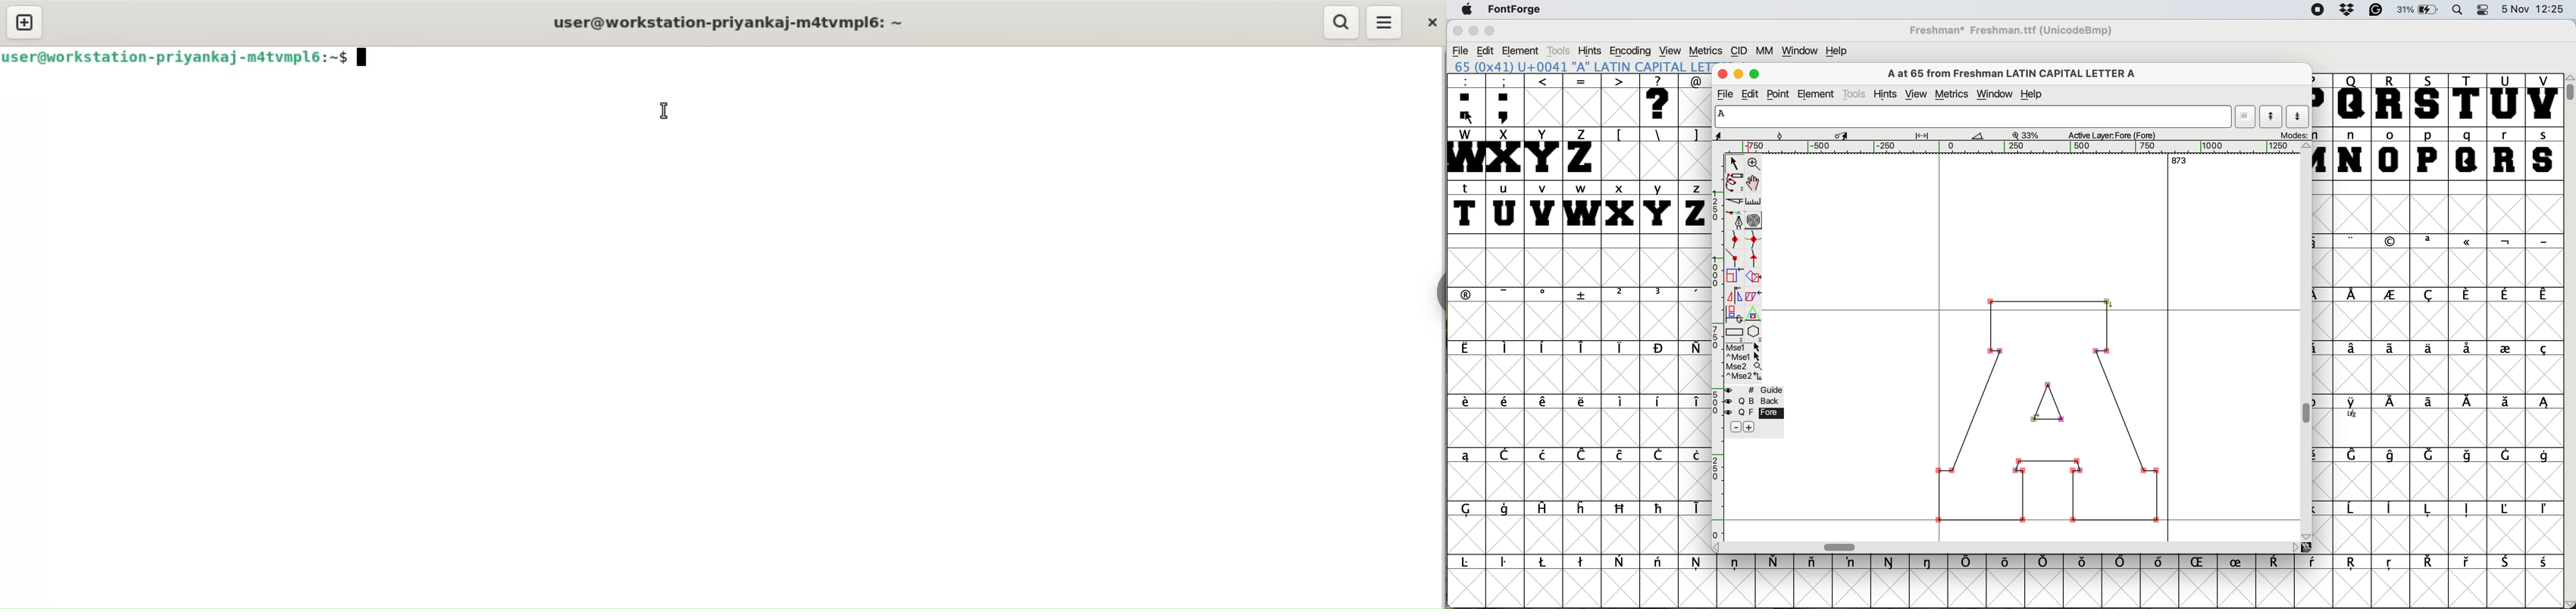  What do you see at coordinates (1583, 348) in the screenshot?
I see `symbol` at bounding box center [1583, 348].